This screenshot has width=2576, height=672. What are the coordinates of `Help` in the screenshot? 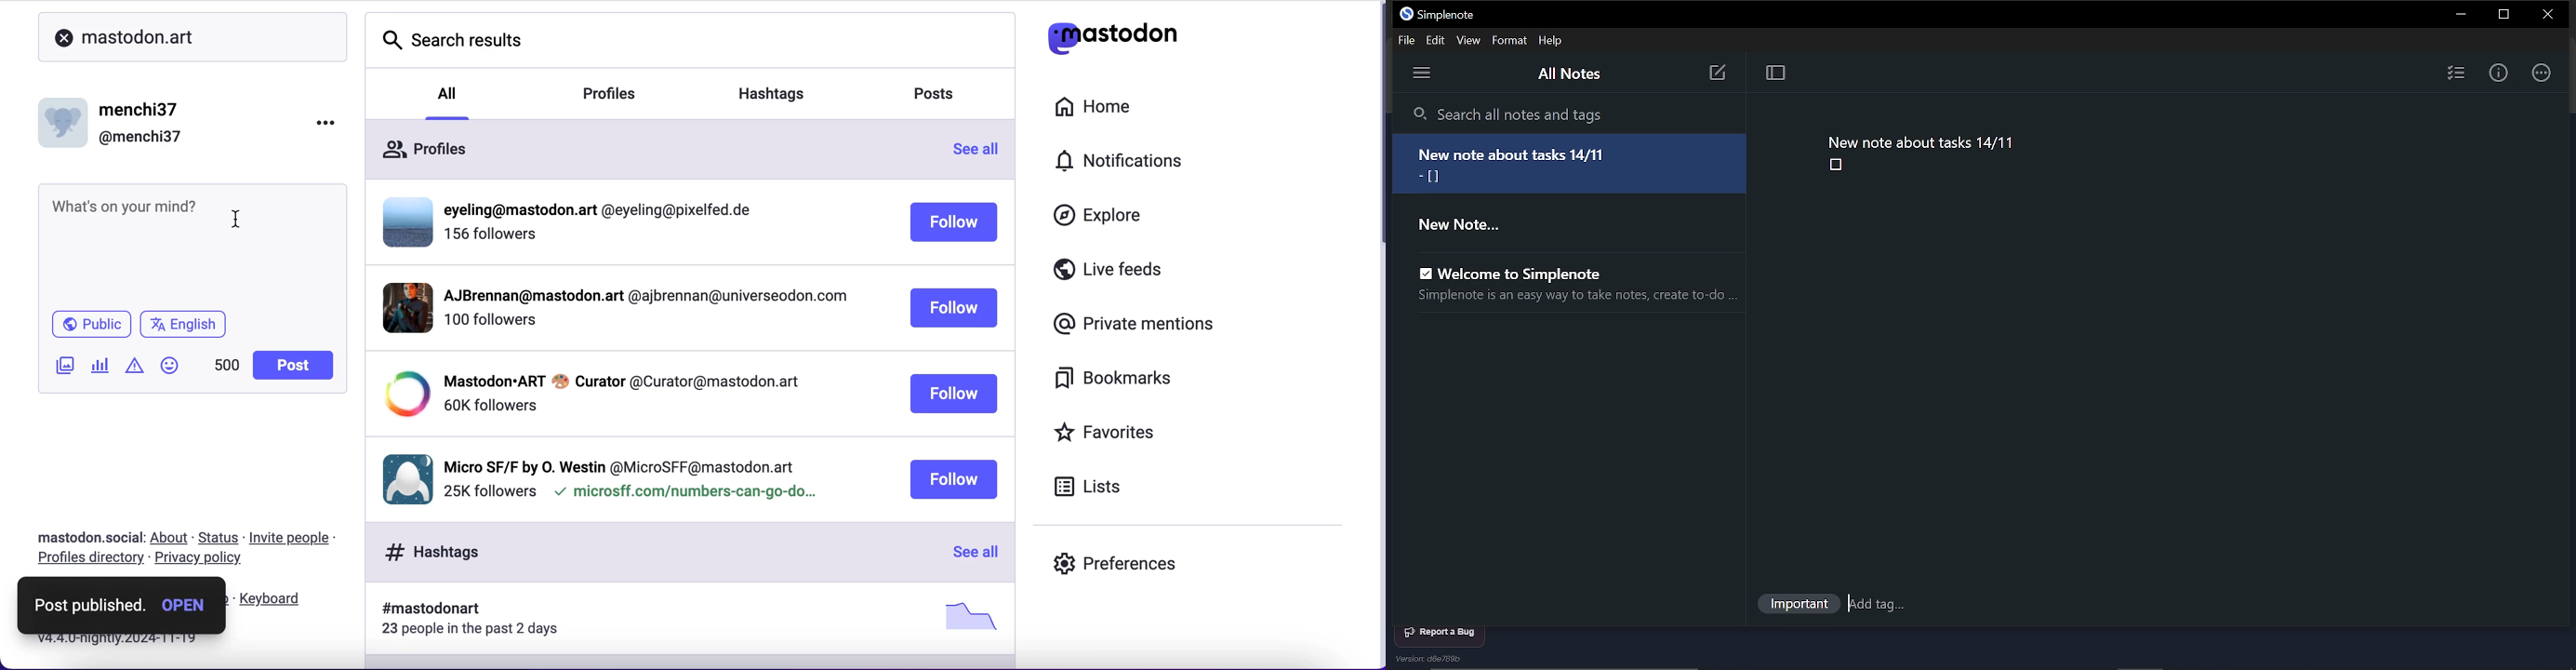 It's located at (1551, 41).